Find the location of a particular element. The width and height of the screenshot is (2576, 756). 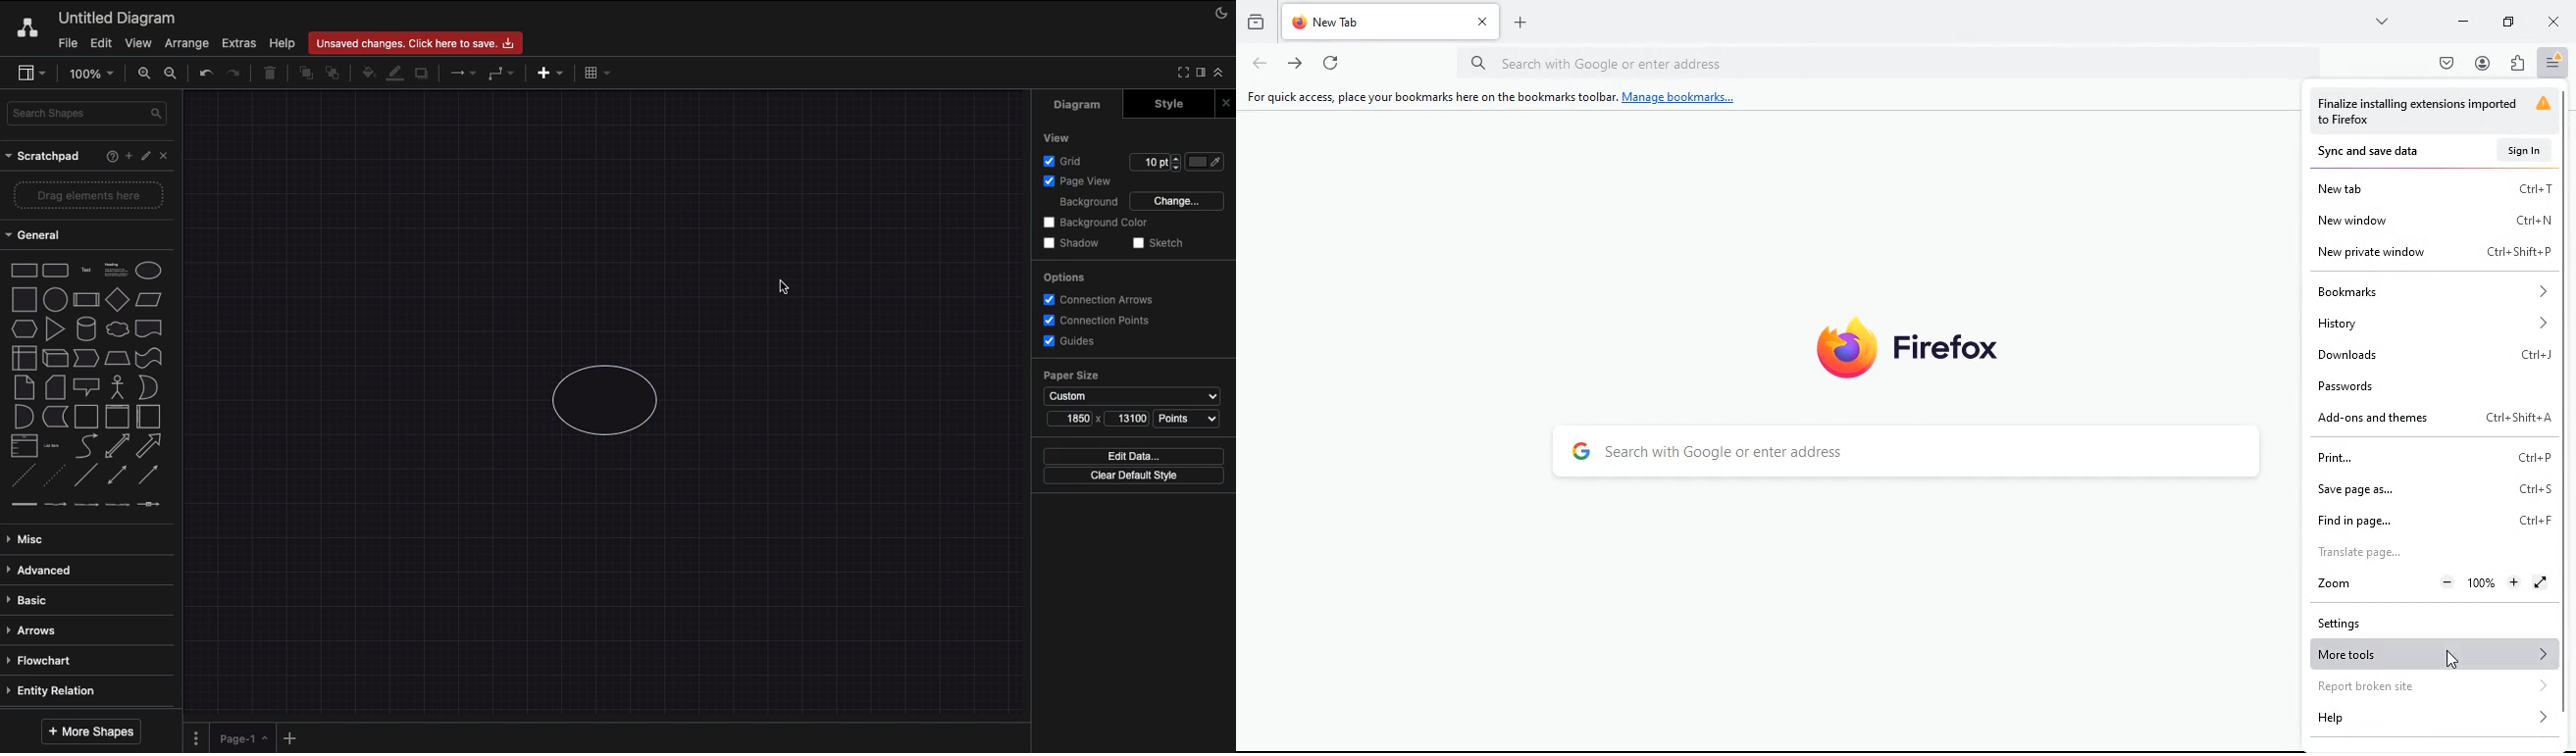

Arrow is located at coordinates (150, 446).